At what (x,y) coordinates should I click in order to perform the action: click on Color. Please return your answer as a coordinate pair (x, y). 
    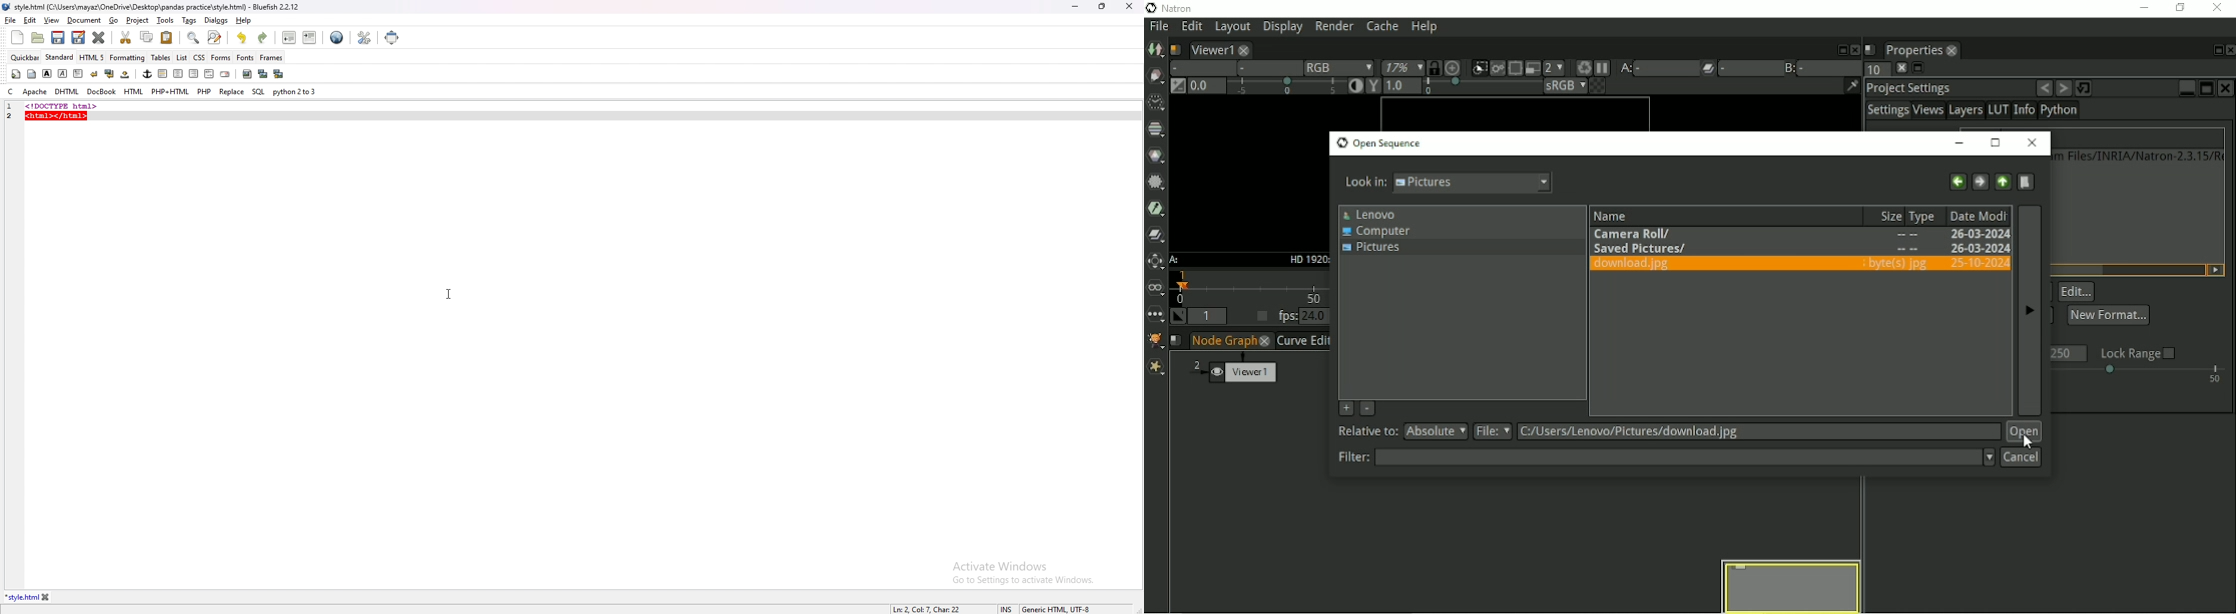
    Looking at the image, I should click on (1157, 156).